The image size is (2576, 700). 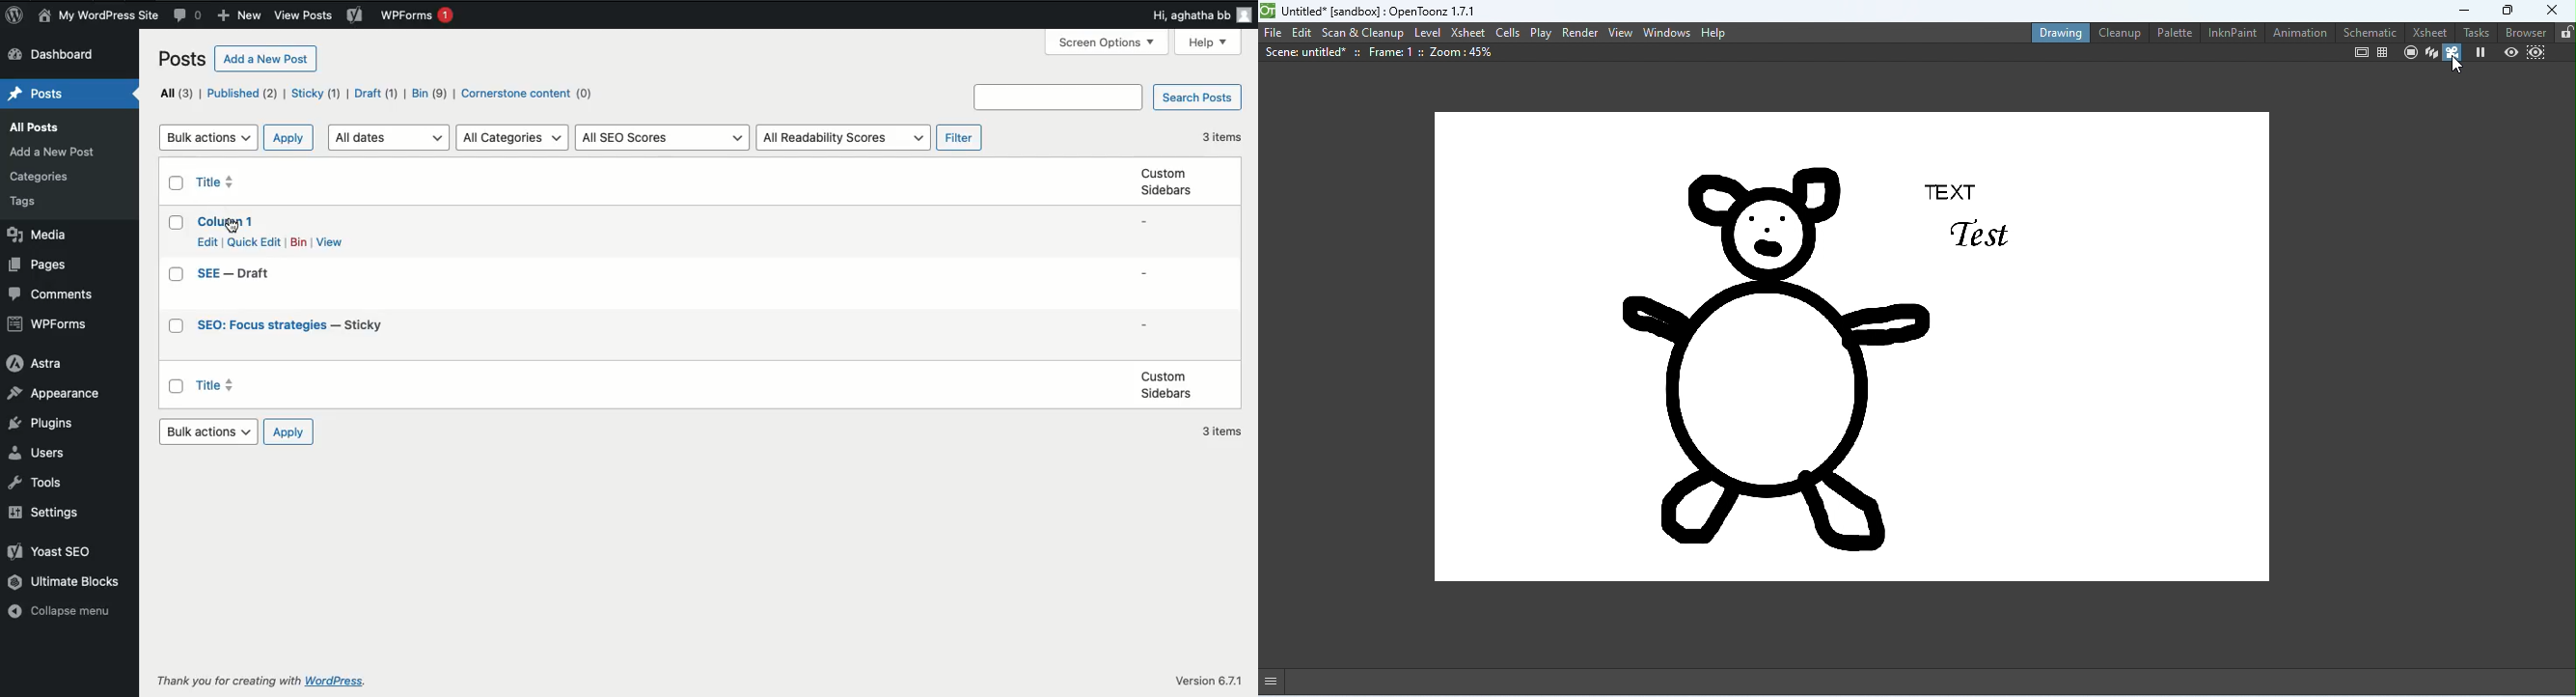 I want to click on Astra , so click(x=31, y=362).